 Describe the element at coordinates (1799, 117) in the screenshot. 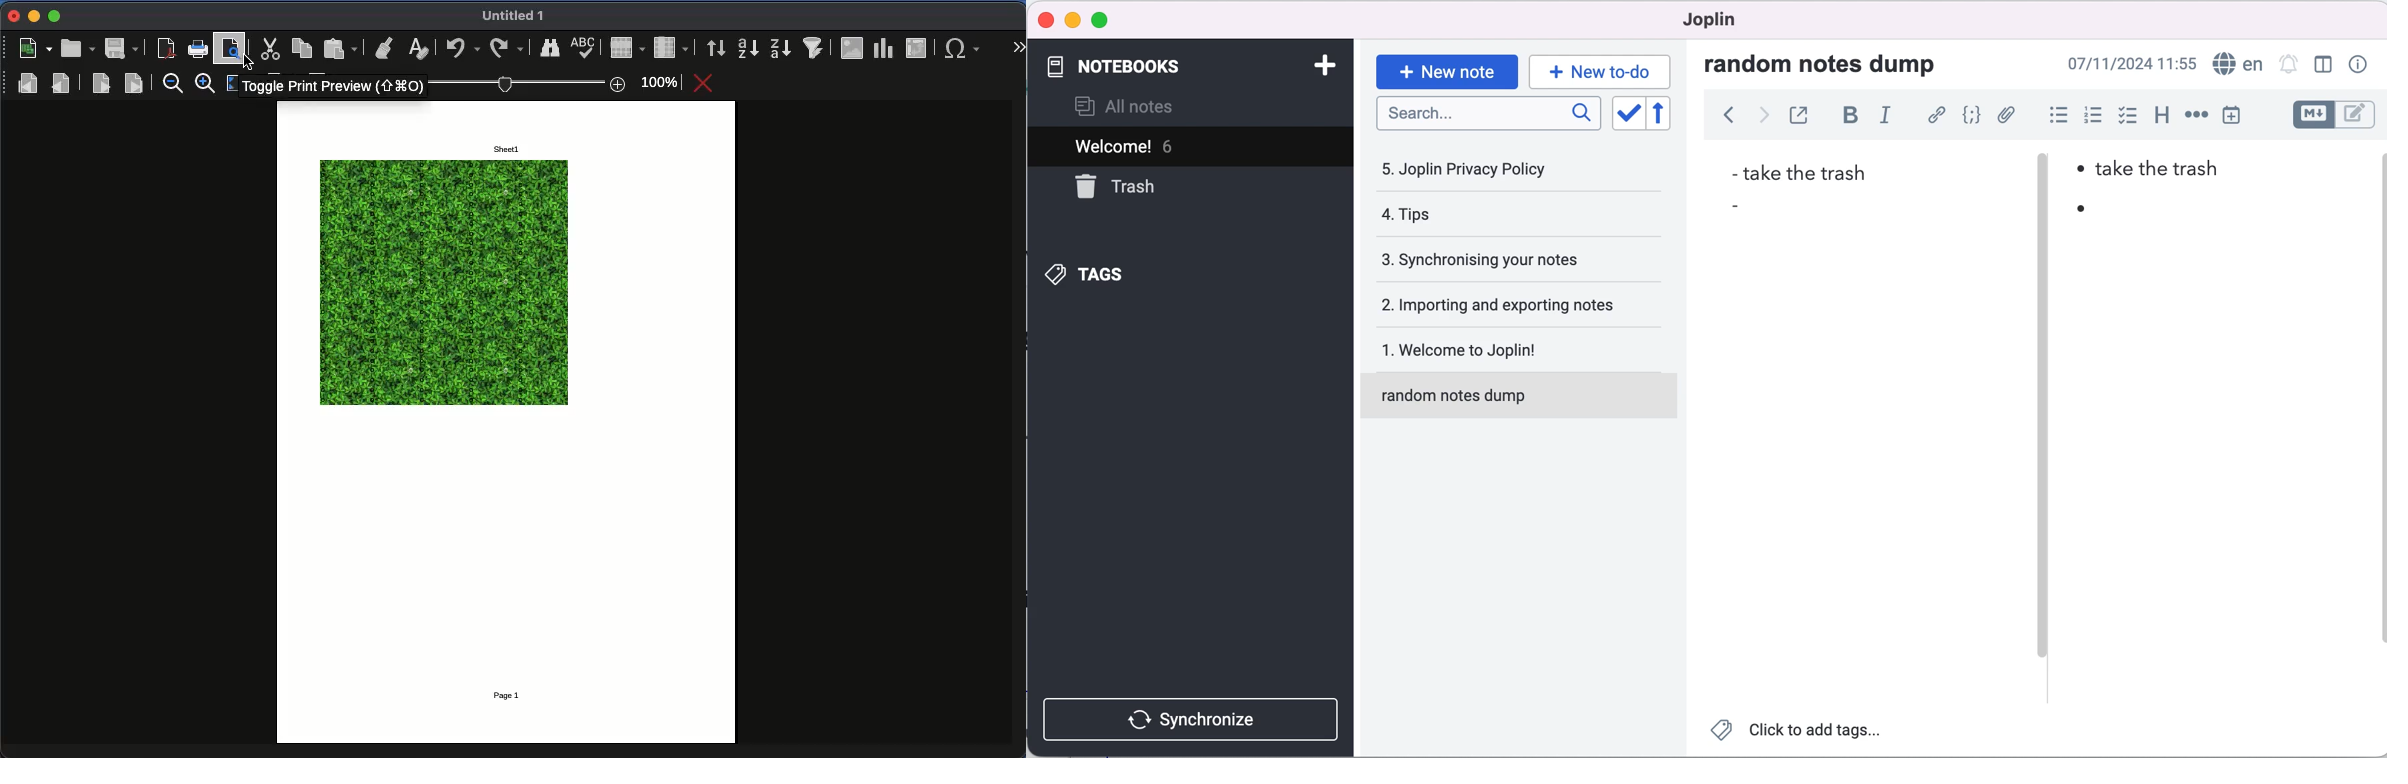

I see `toggle external editing` at that location.